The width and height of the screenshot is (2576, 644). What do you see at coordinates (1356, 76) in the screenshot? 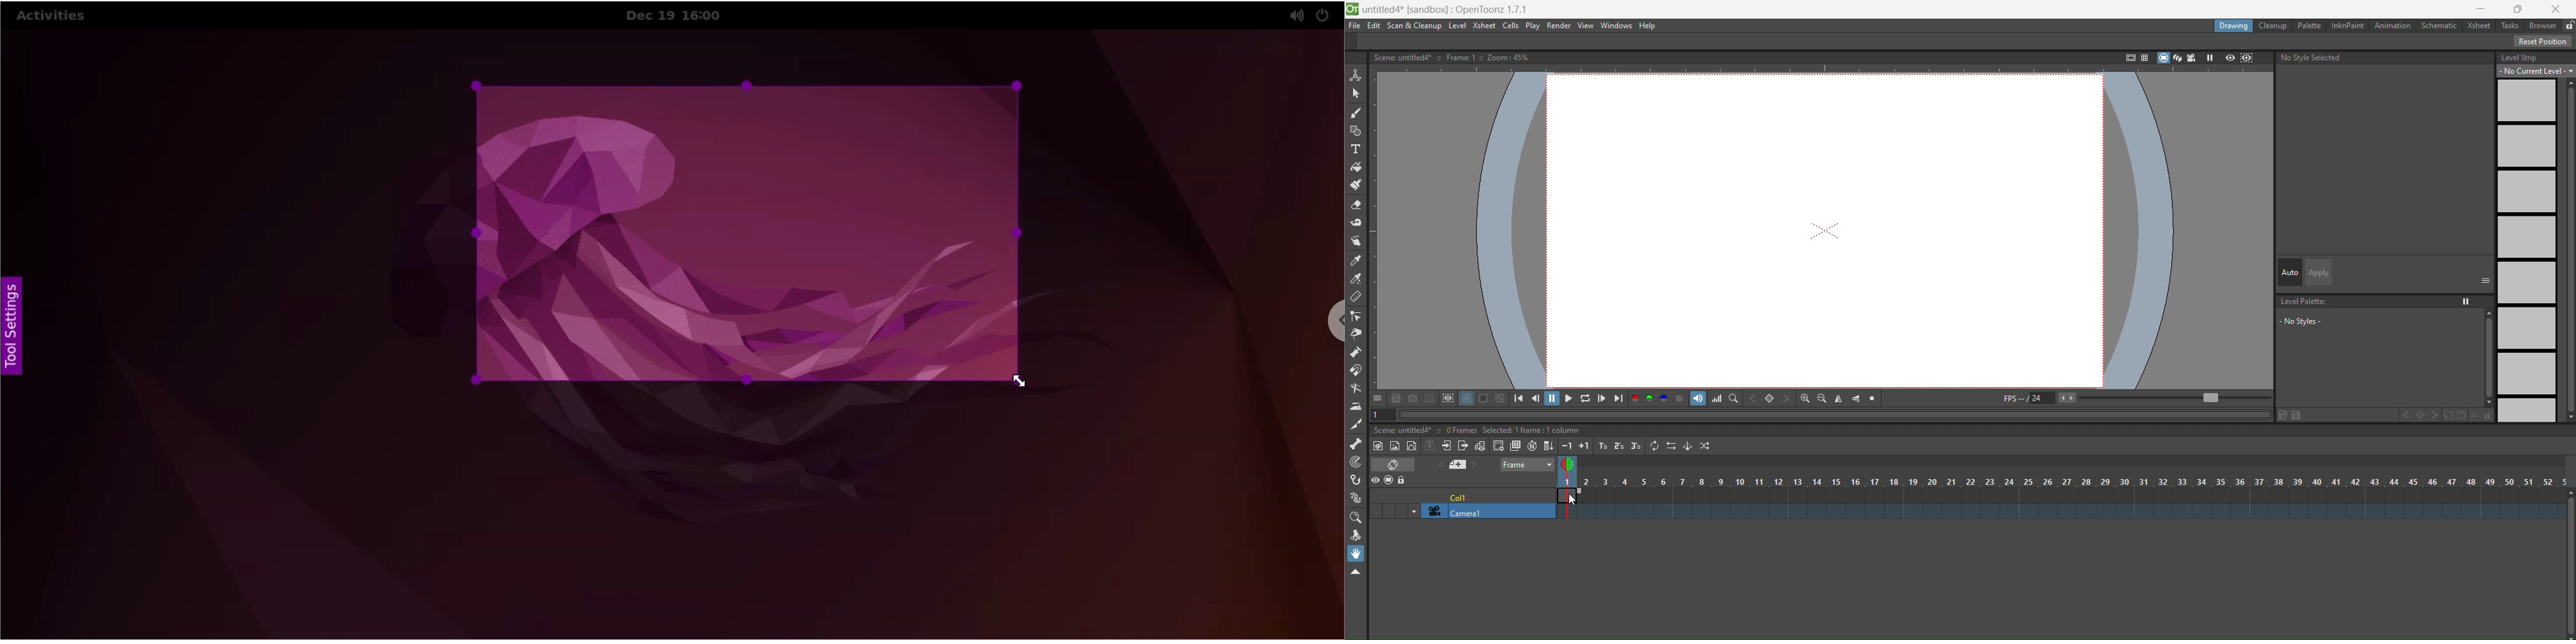
I see `animation tool` at bounding box center [1356, 76].